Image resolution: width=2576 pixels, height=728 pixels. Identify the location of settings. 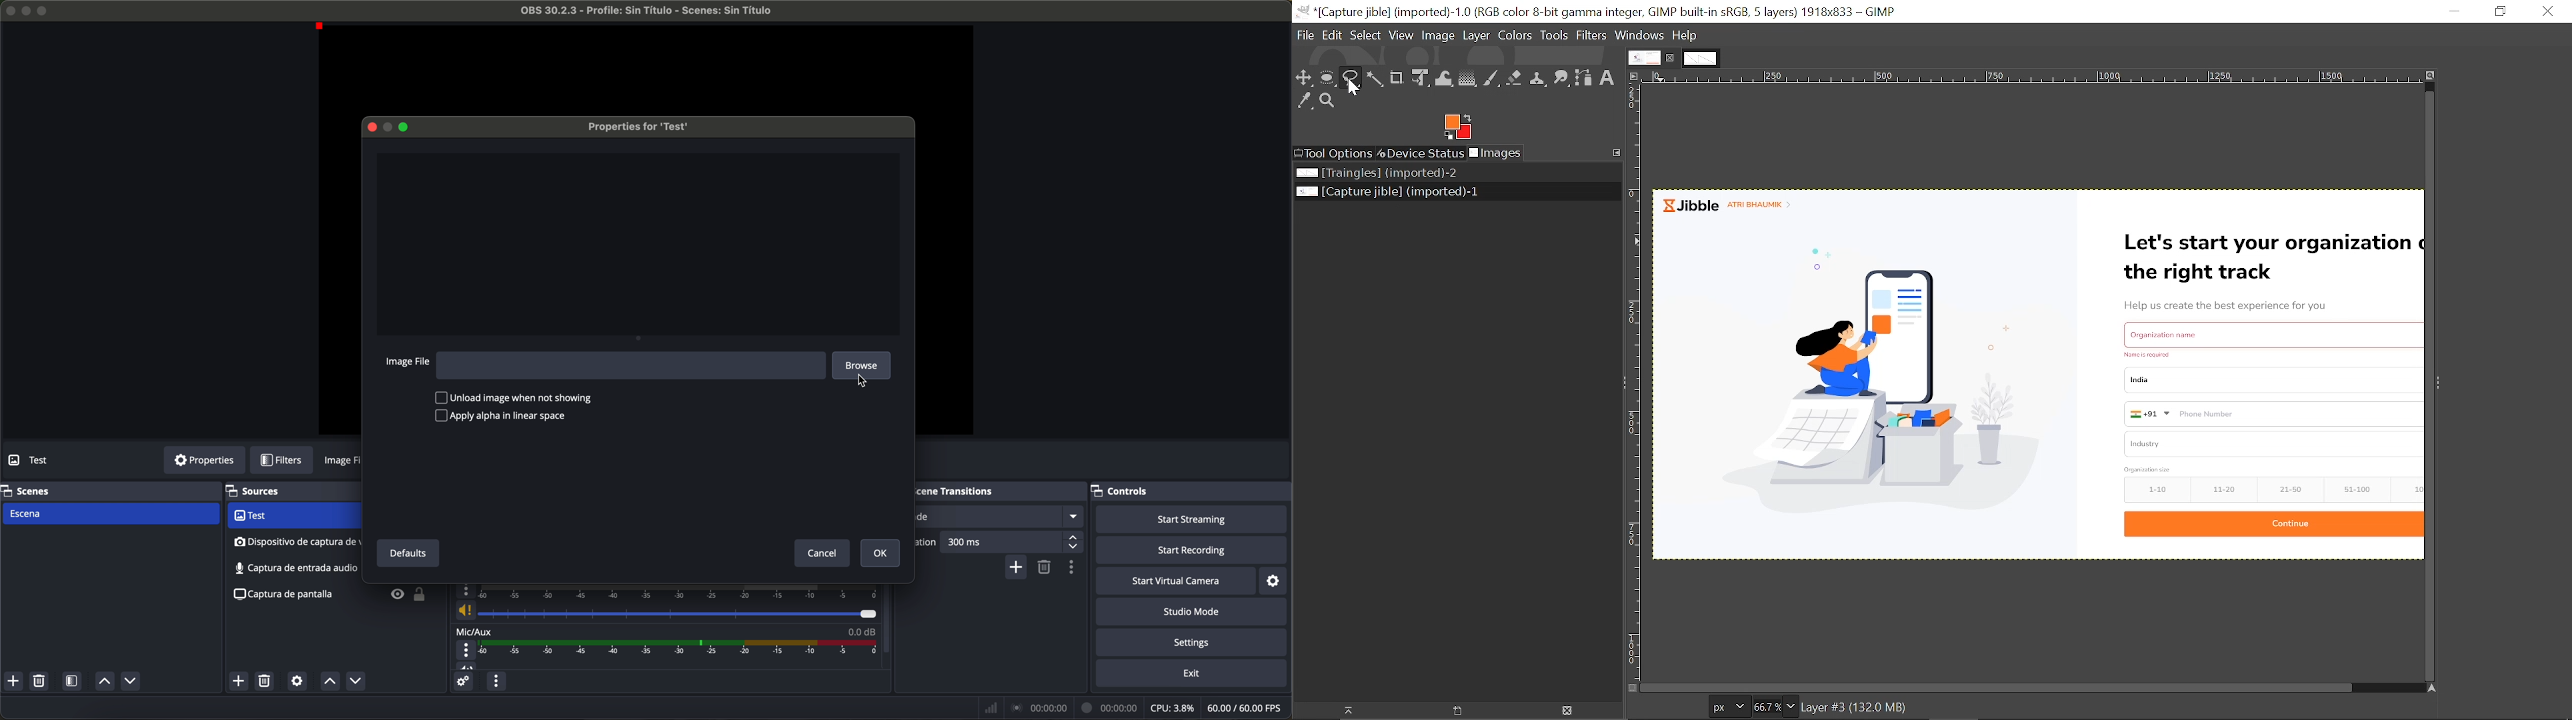
(1195, 643).